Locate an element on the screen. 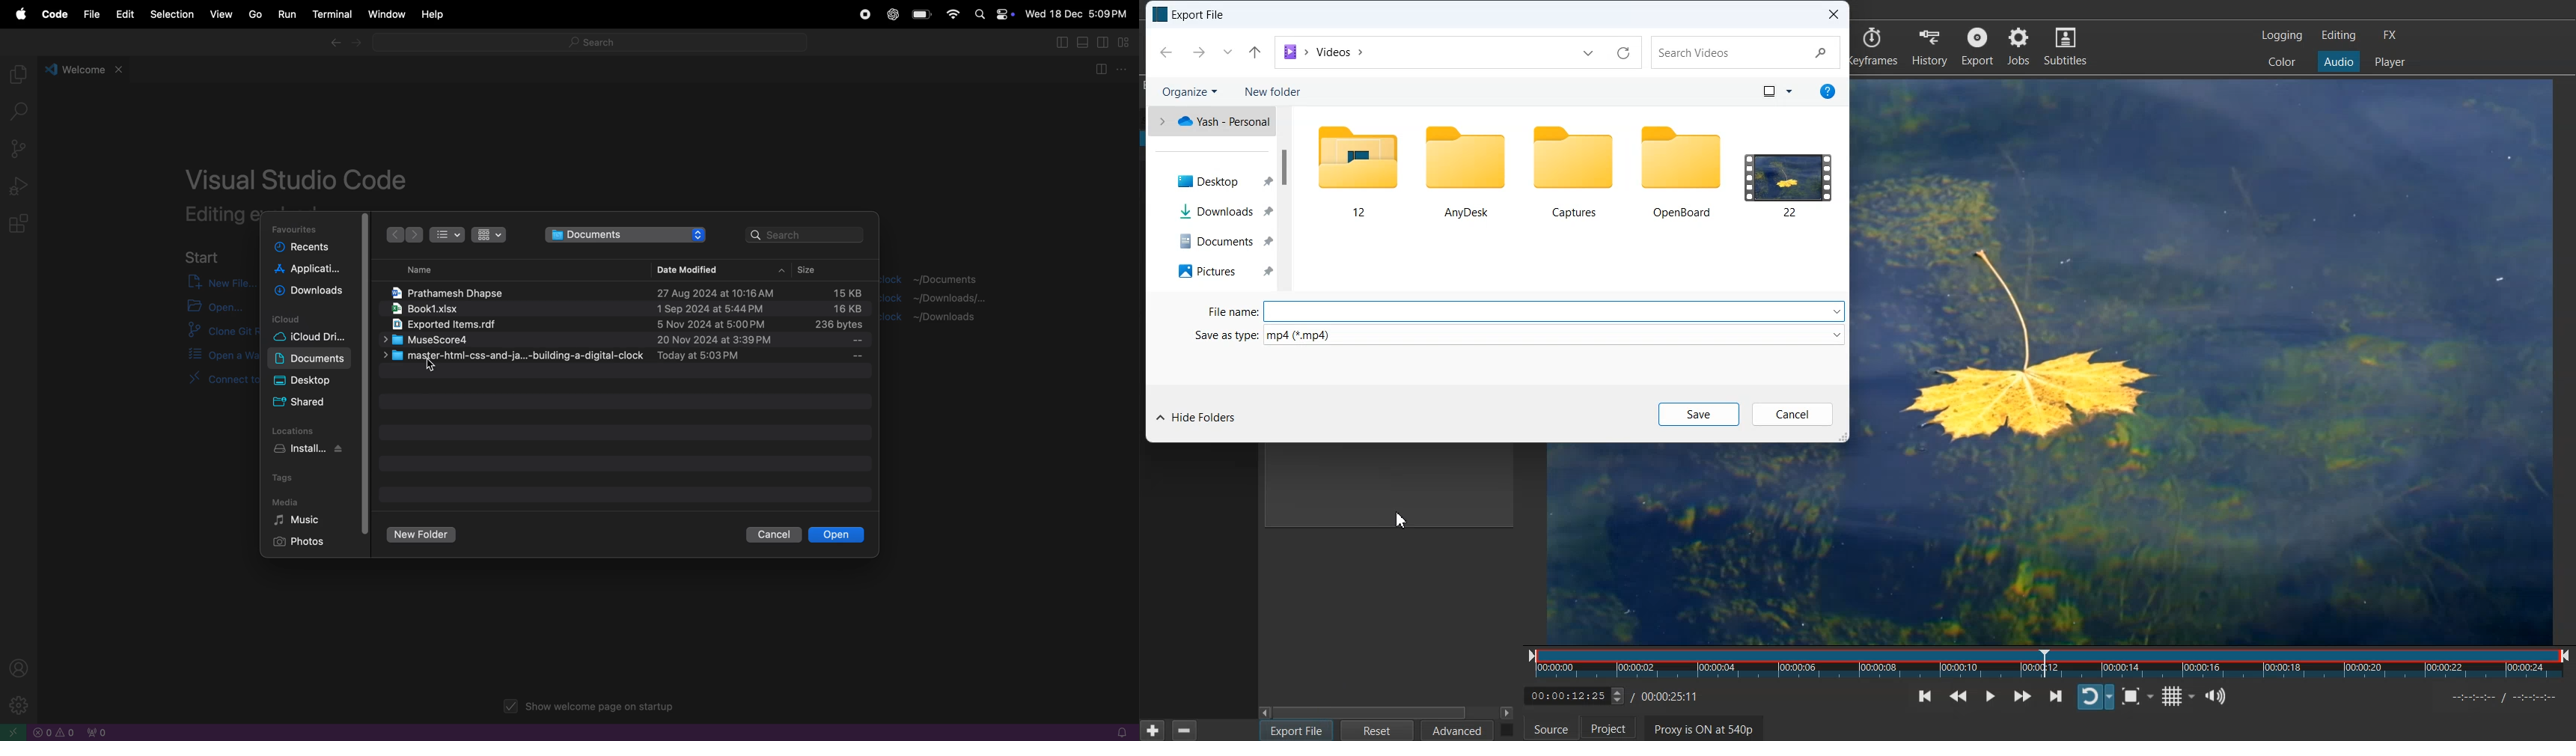 This screenshot has width=2576, height=756. reload is located at coordinates (1626, 54).